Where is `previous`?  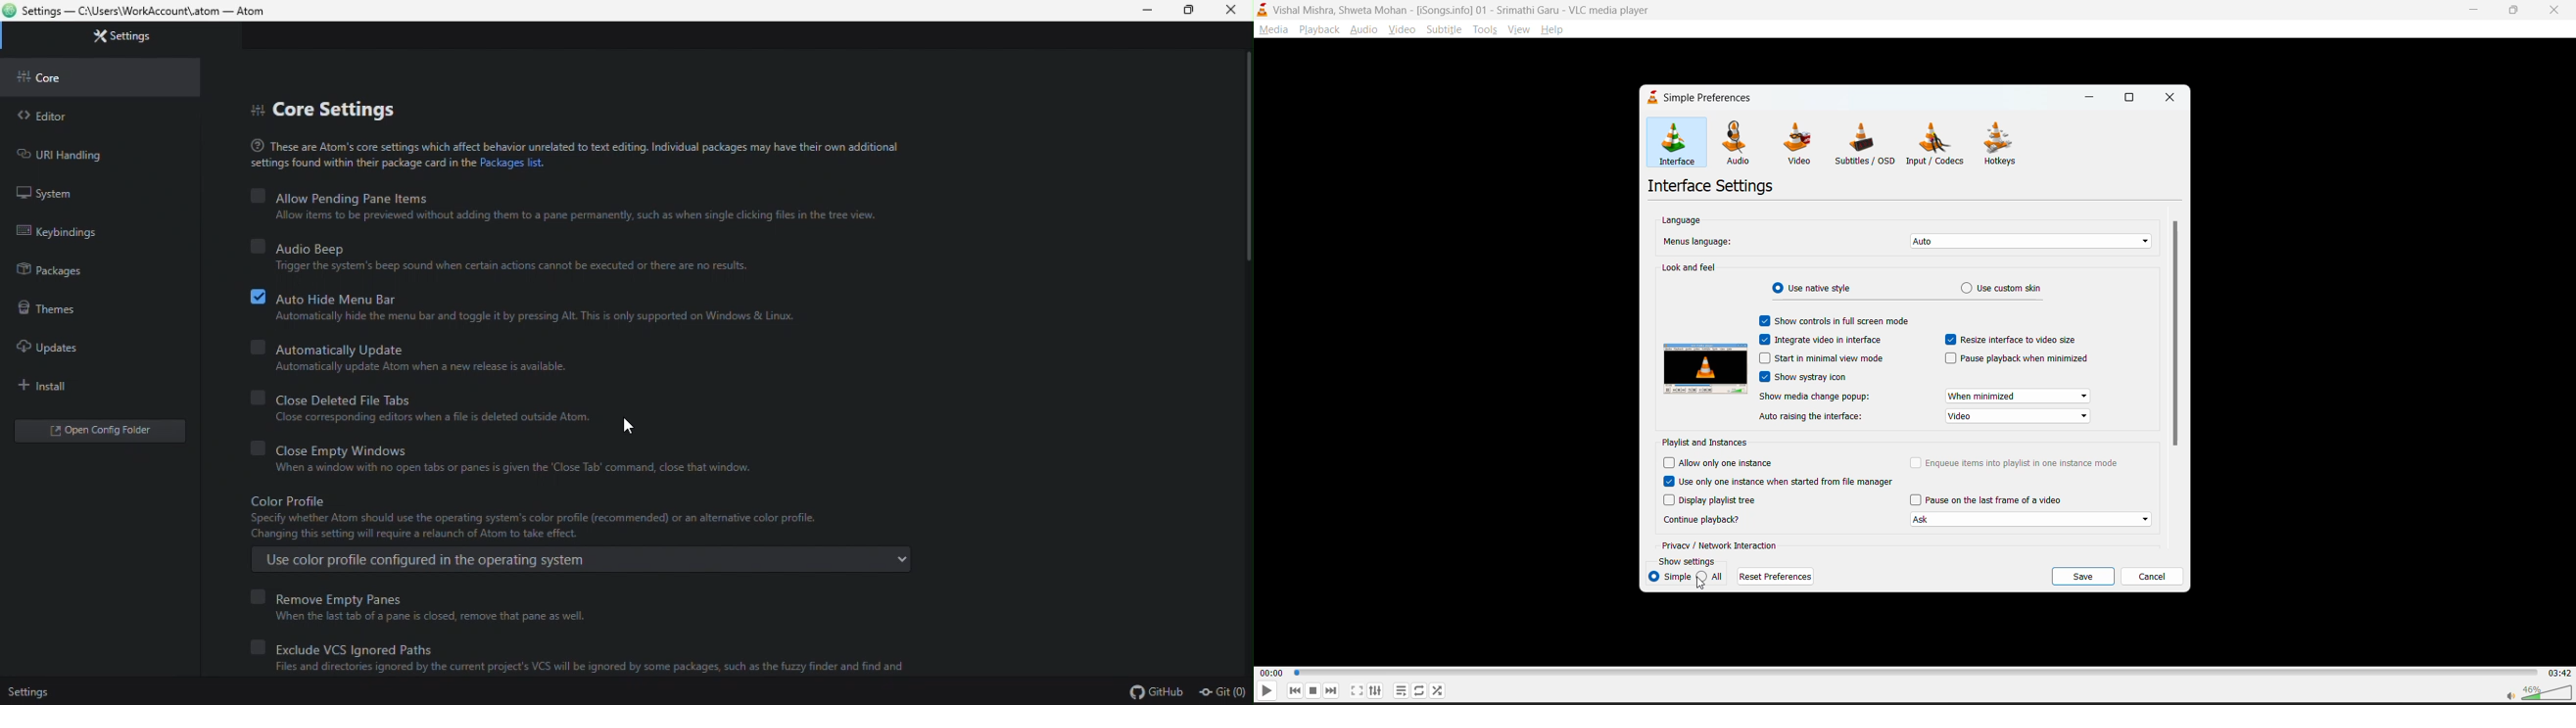 previous is located at coordinates (1296, 691).